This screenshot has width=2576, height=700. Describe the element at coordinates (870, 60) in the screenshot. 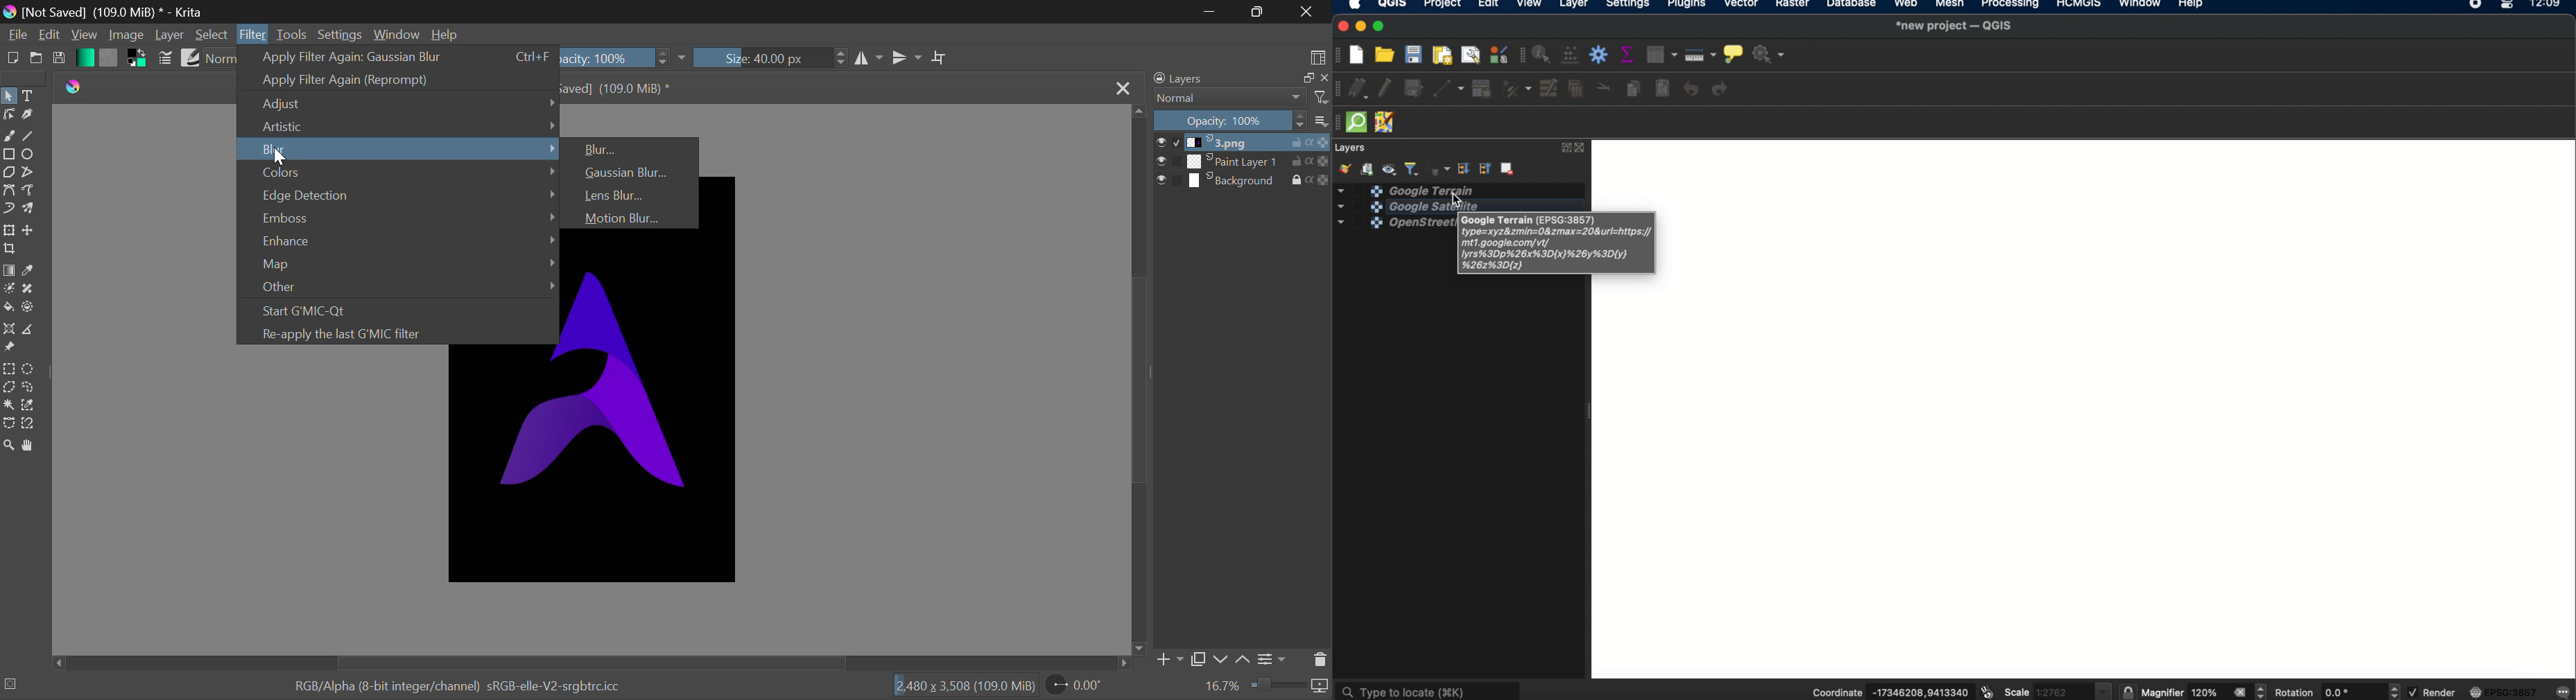

I see `Vertical Mirror Flip` at that location.